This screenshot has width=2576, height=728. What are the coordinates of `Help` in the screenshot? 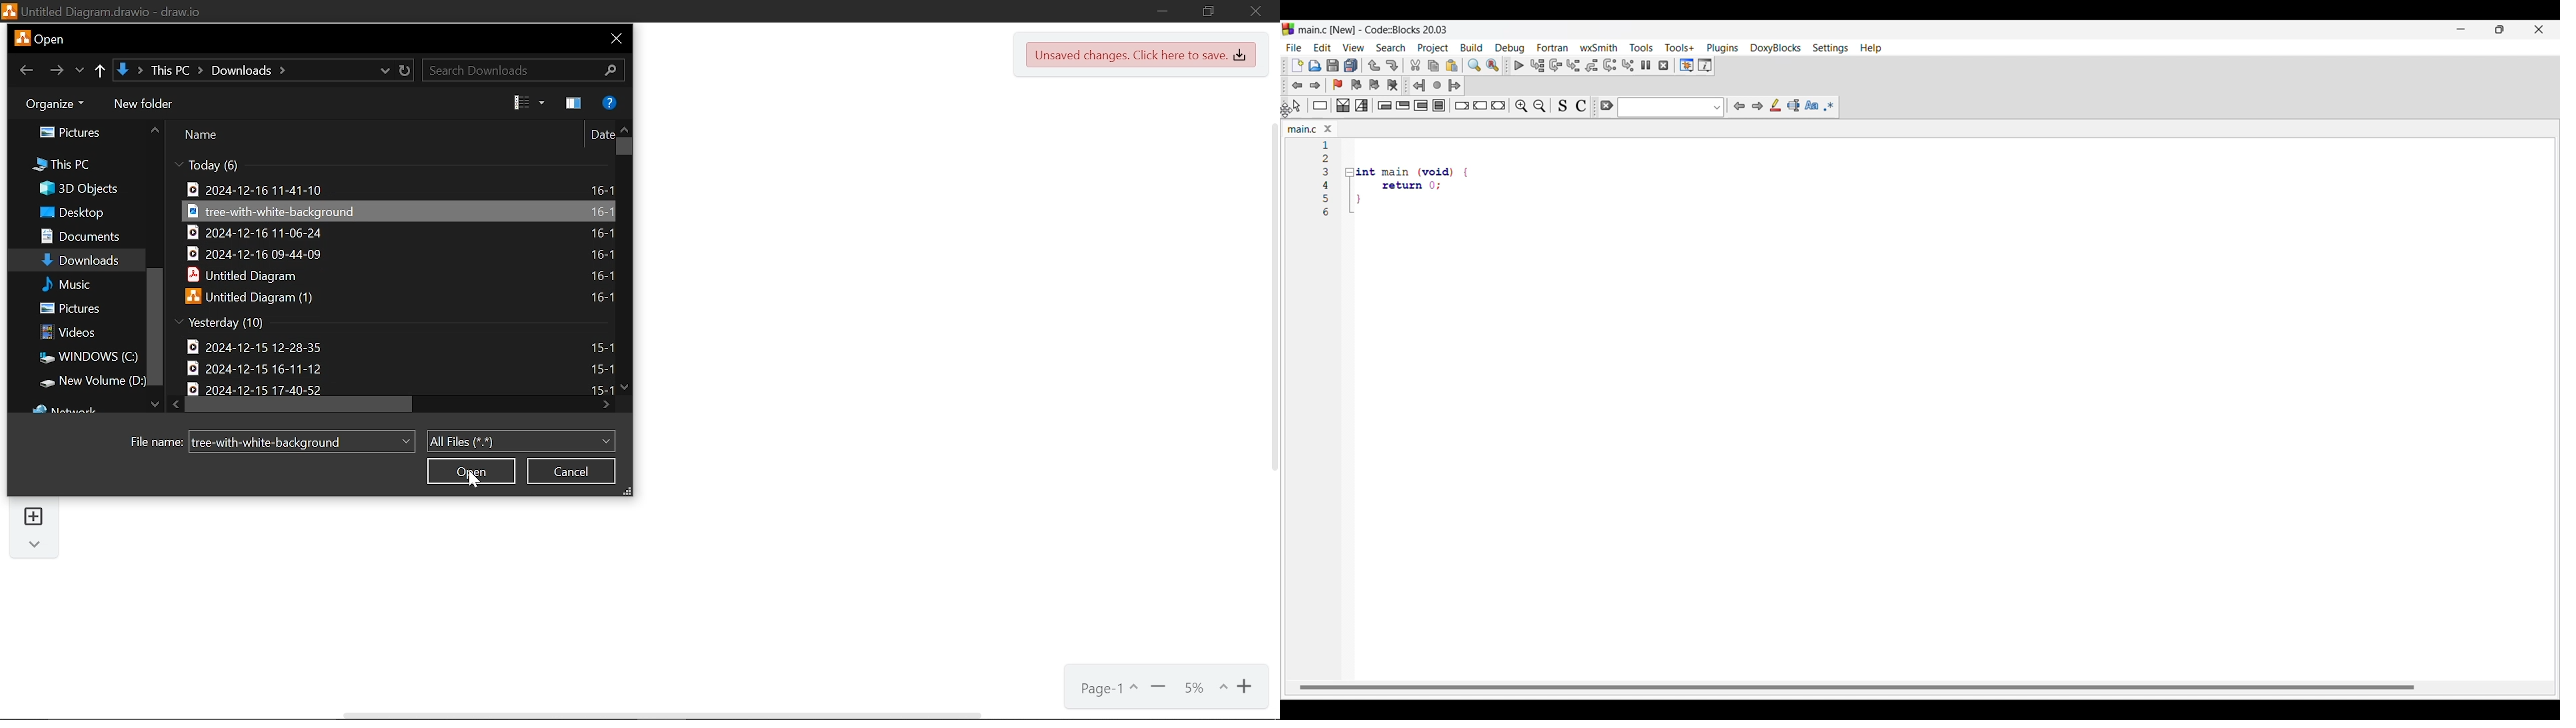 It's located at (612, 103).